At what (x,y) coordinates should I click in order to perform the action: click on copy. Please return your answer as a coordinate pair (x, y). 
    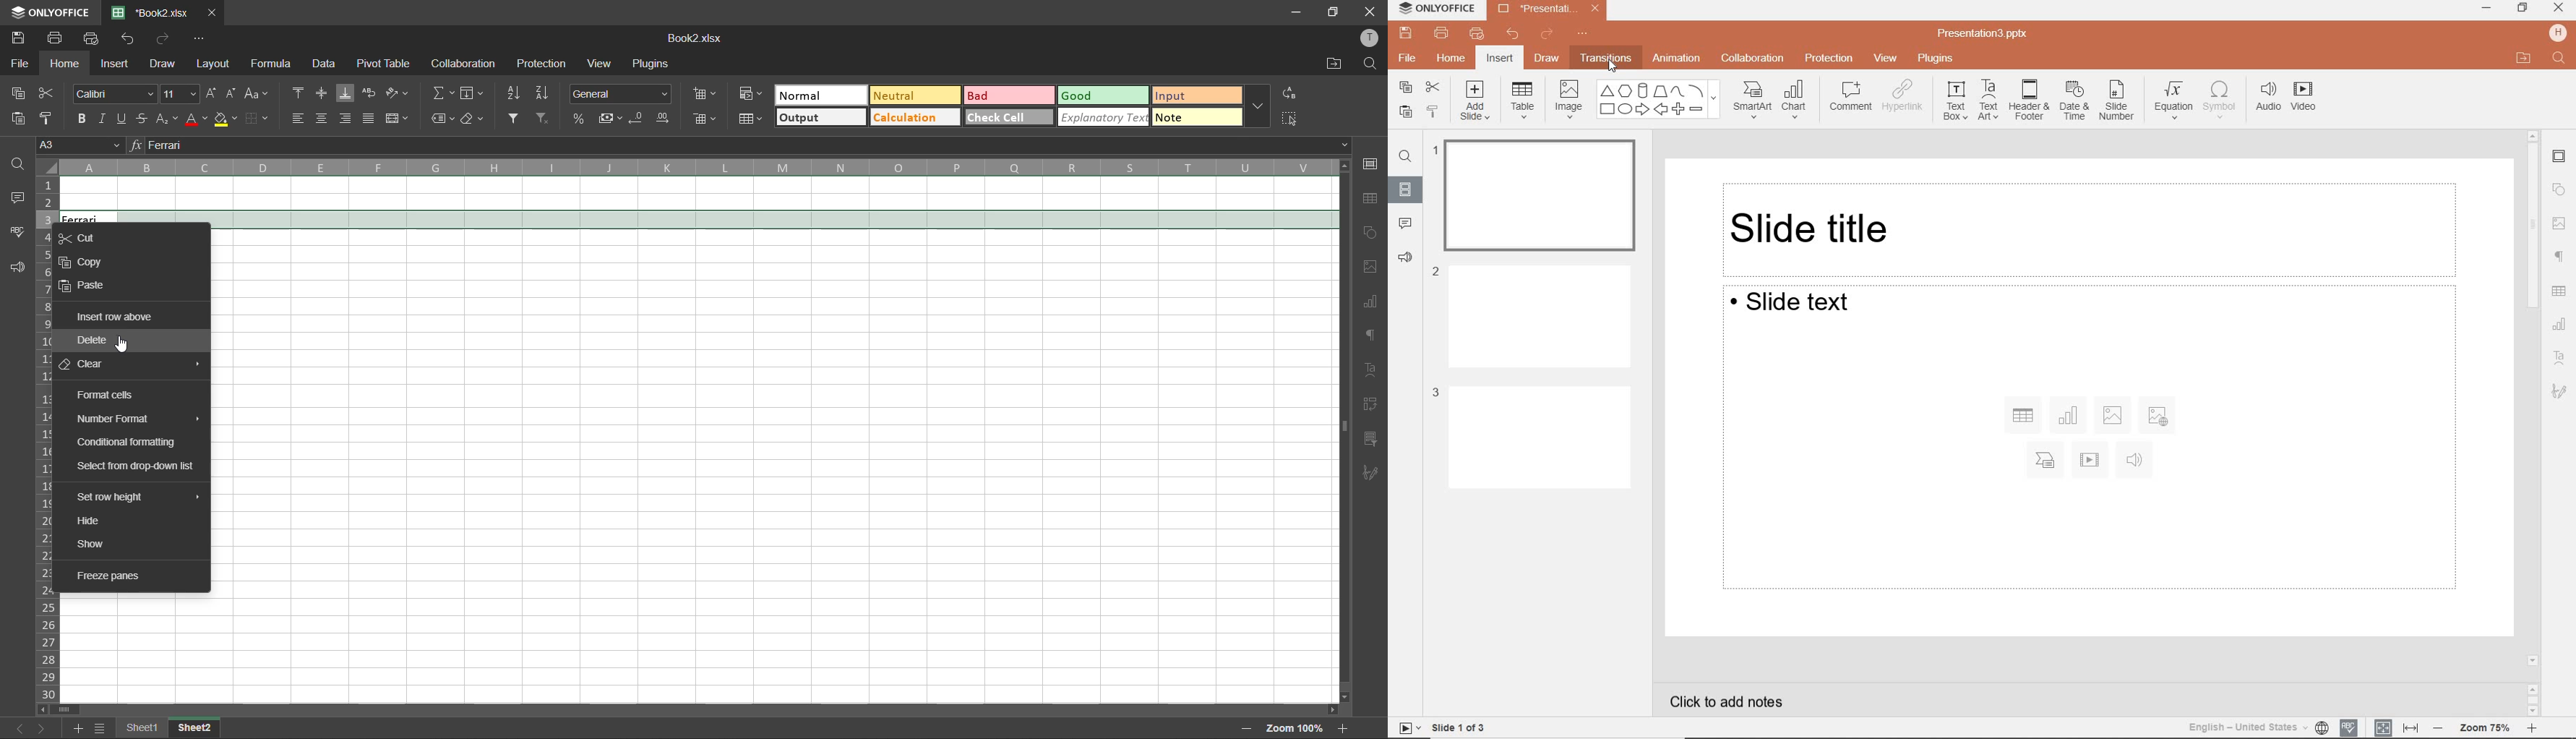
    Looking at the image, I should click on (15, 93).